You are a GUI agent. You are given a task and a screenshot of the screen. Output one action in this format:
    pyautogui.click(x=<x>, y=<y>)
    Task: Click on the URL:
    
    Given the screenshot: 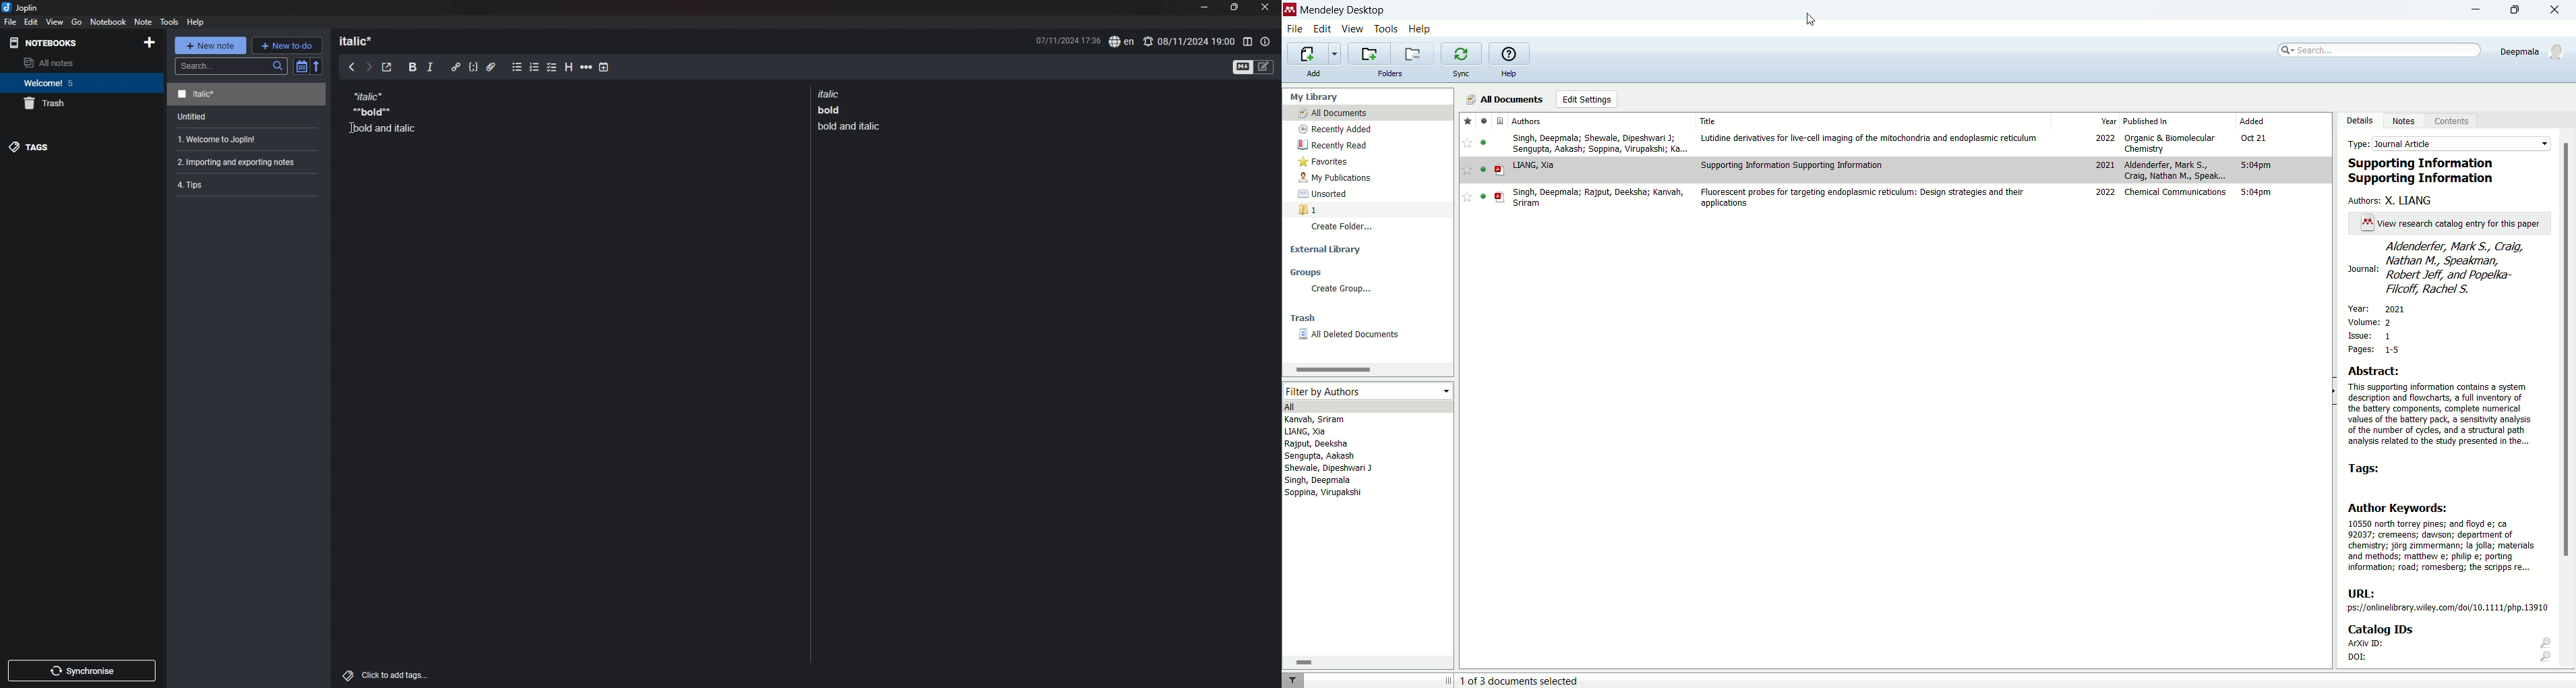 What is the action you would take?
    pyautogui.click(x=2363, y=593)
    